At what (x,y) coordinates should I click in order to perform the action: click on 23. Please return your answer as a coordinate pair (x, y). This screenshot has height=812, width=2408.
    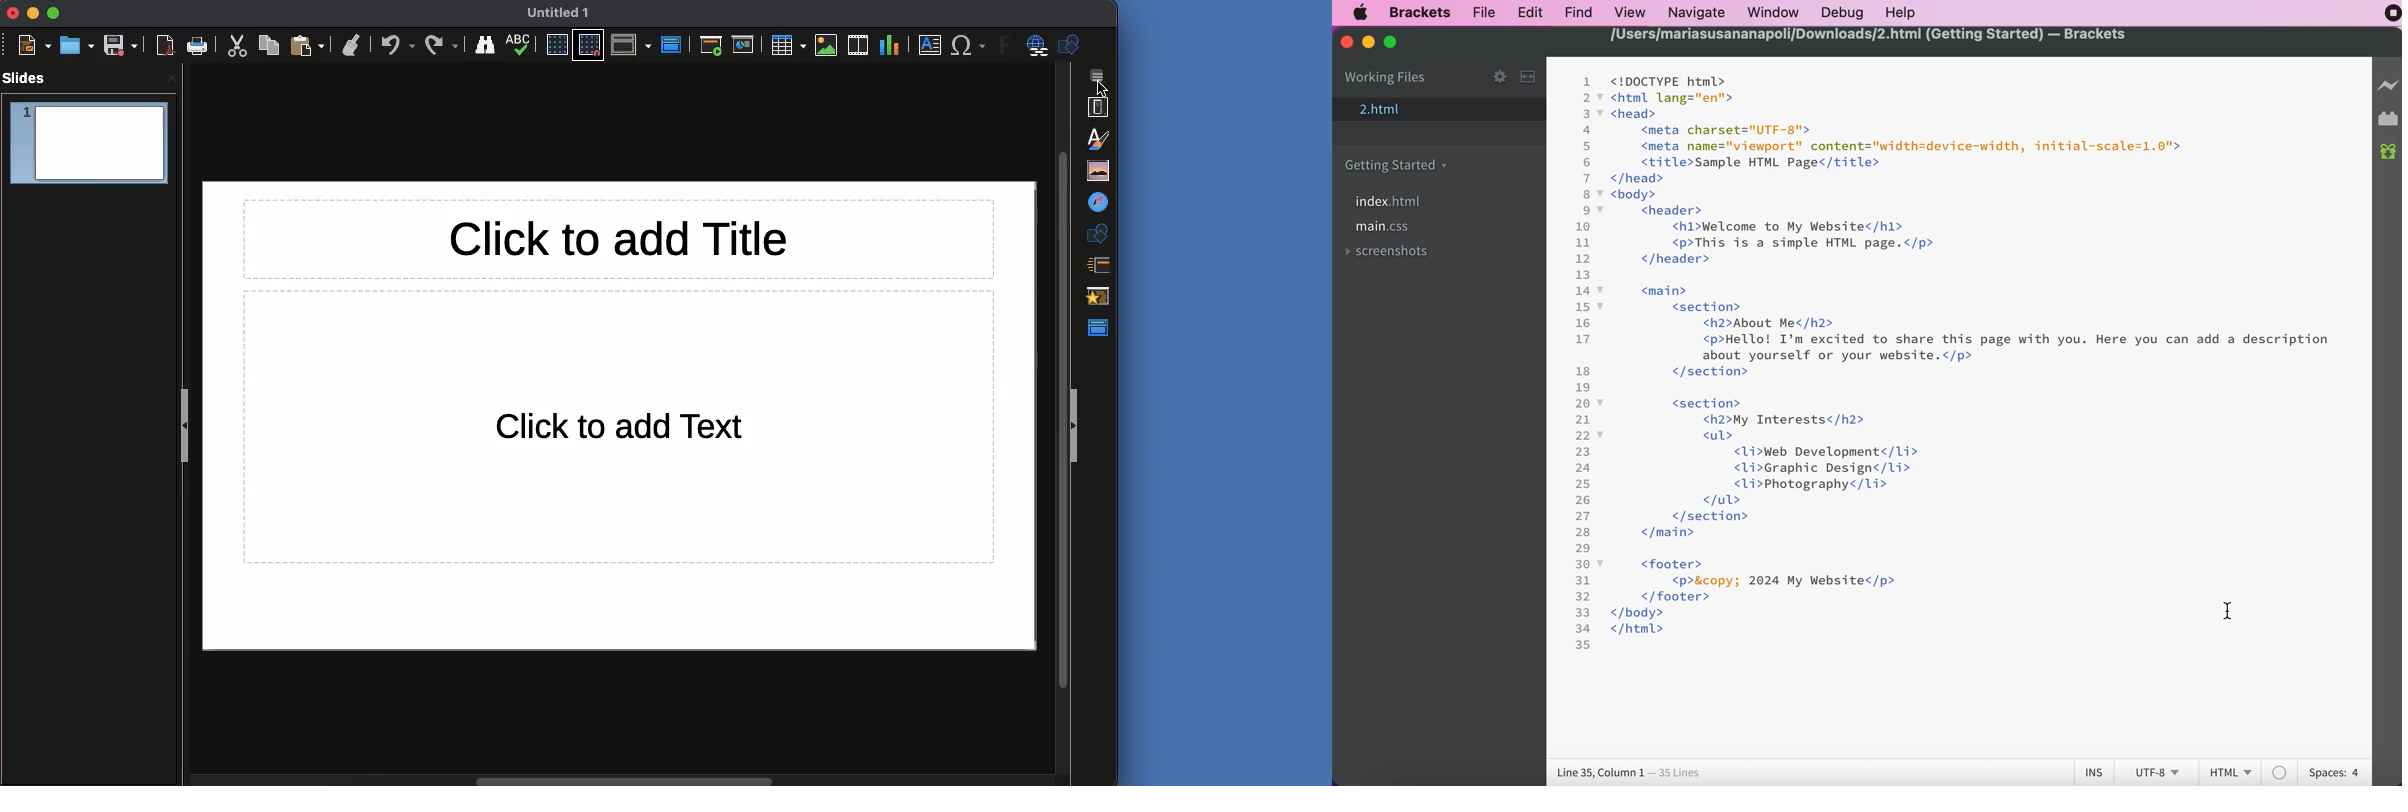
    Looking at the image, I should click on (1583, 451).